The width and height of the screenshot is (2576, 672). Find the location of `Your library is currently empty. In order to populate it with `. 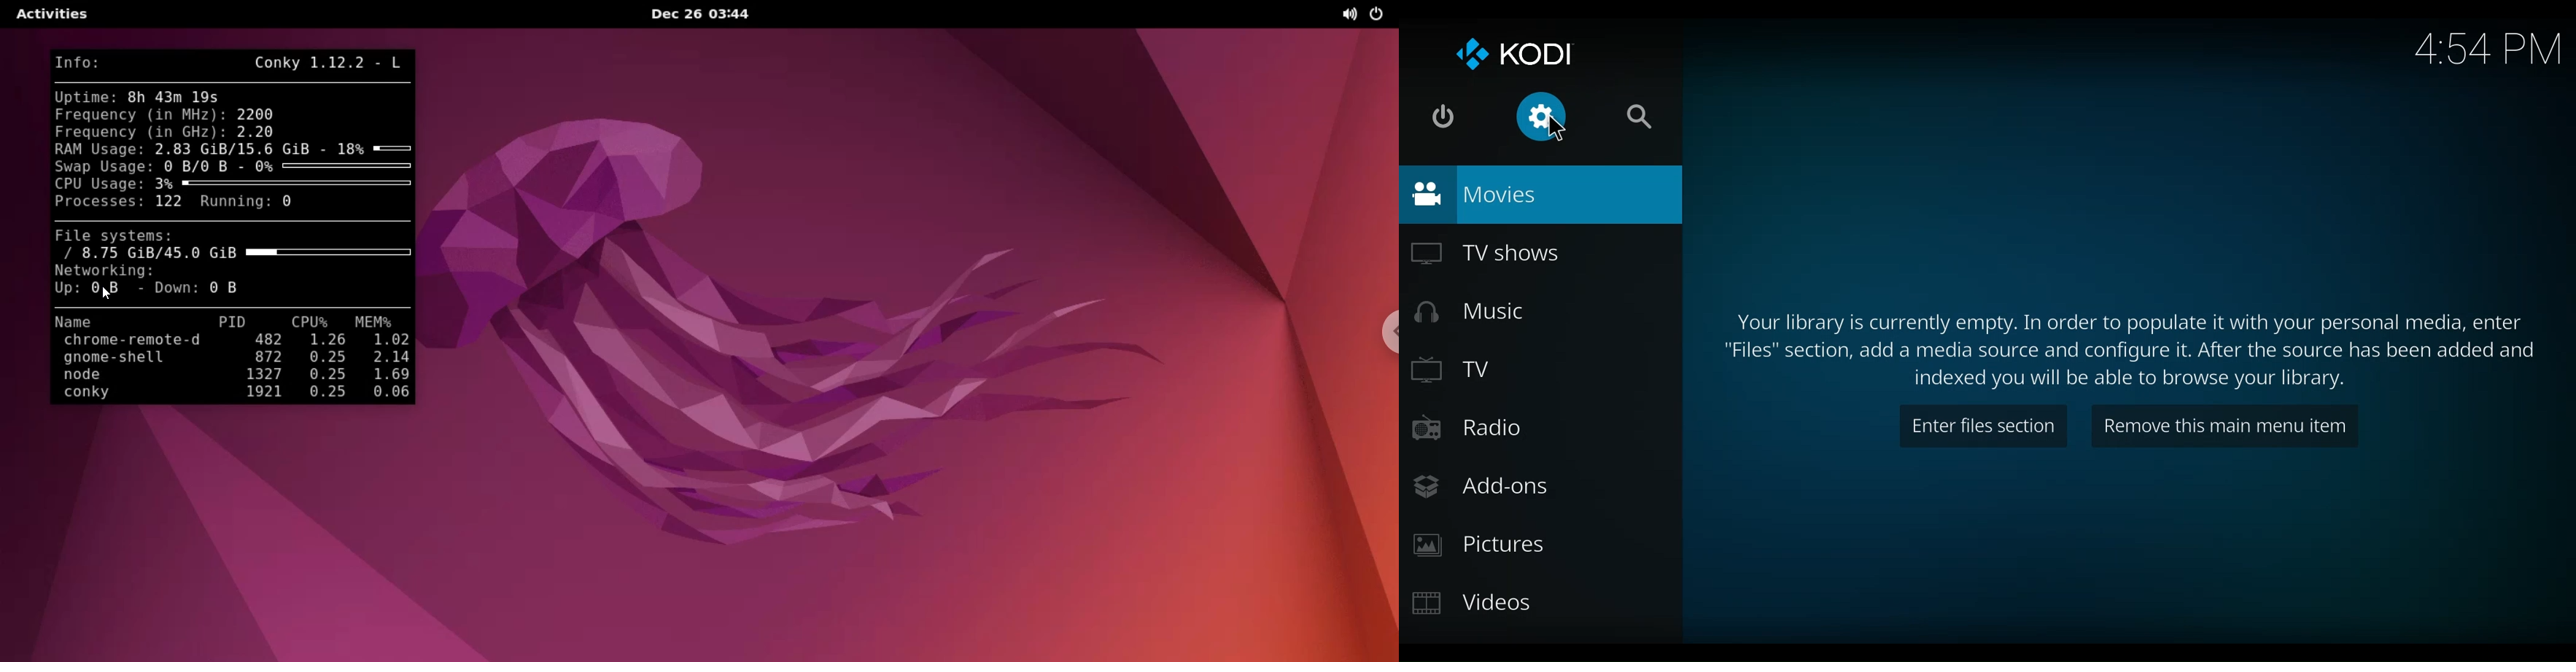

Your library is currently empty. In order to populate it with  is located at coordinates (2125, 322).